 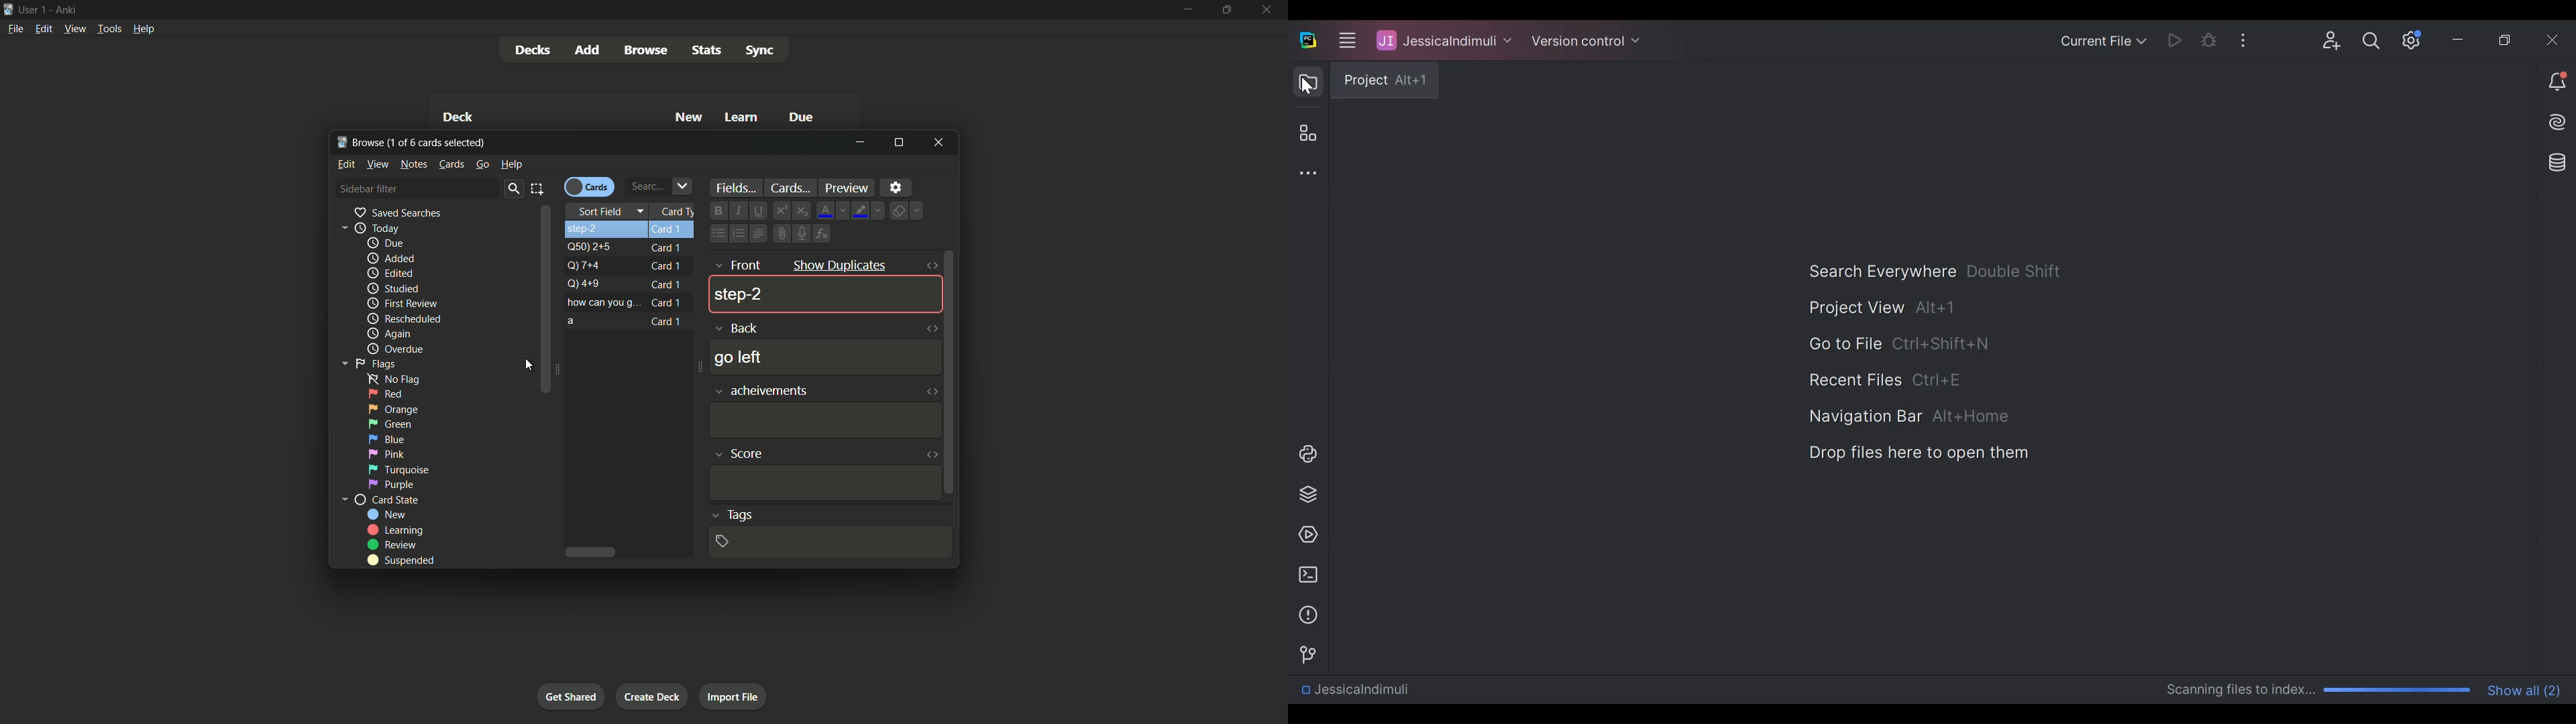 I want to click on score, so click(x=739, y=450).